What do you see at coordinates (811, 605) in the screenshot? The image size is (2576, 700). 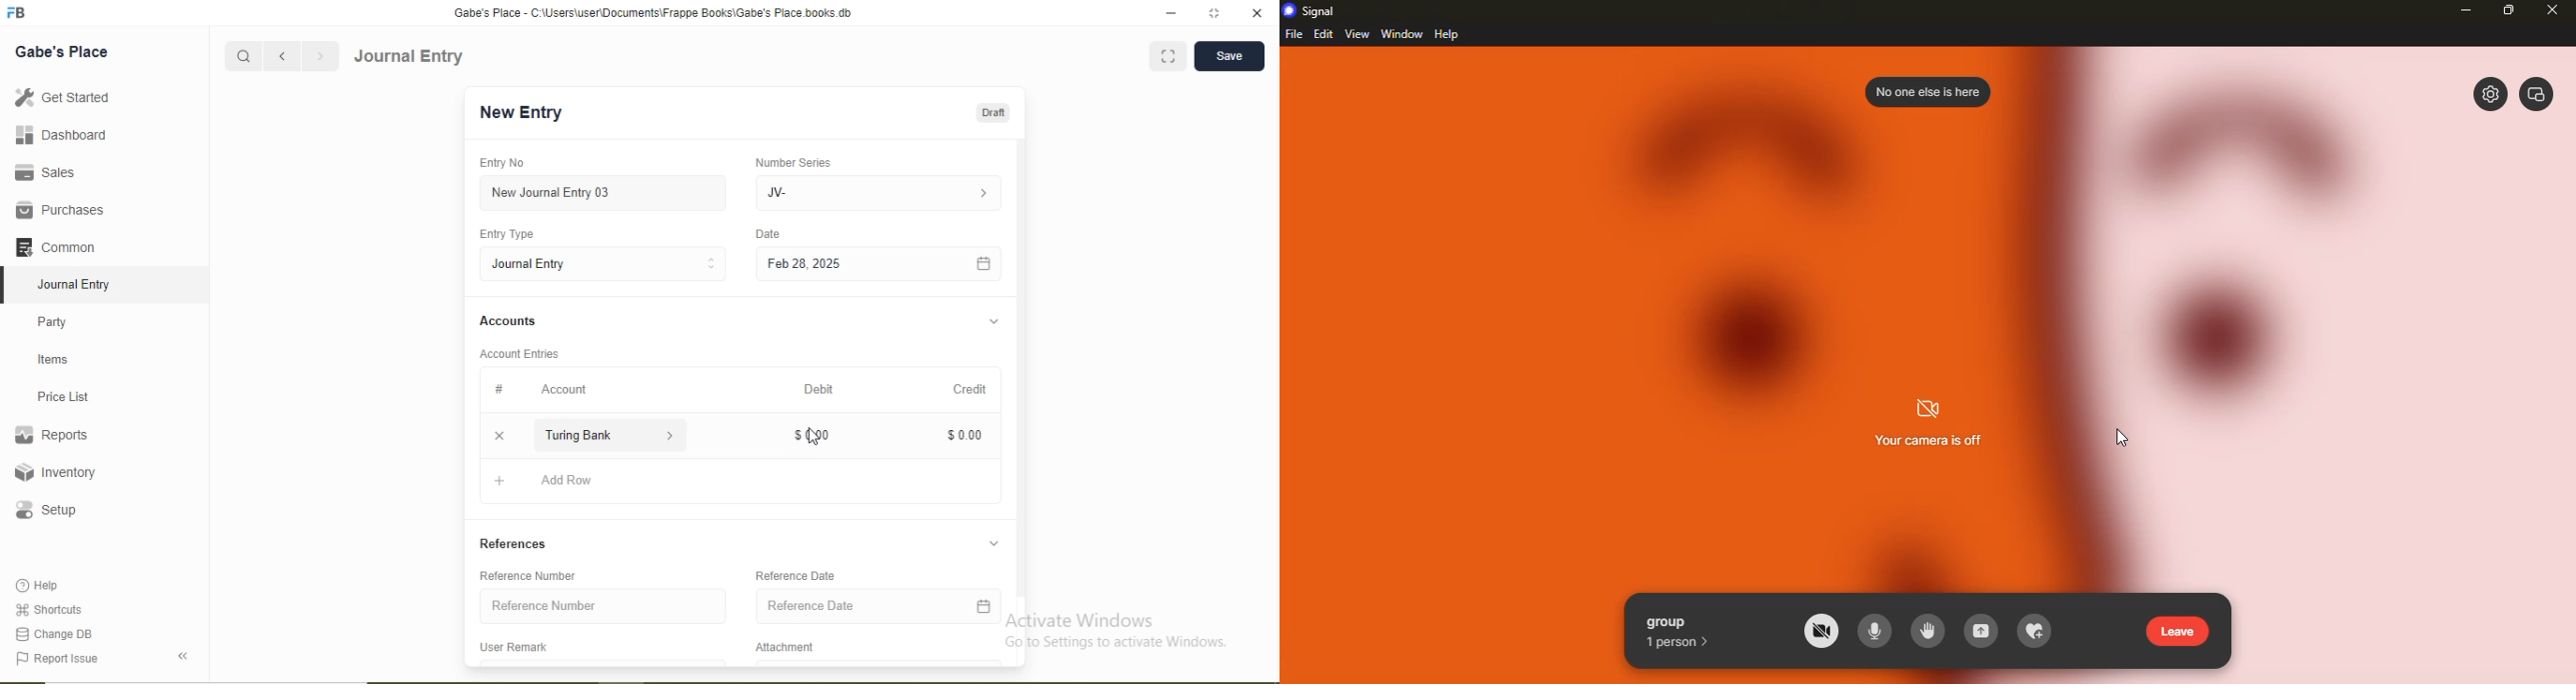 I see `Reference Date` at bounding box center [811, 605].